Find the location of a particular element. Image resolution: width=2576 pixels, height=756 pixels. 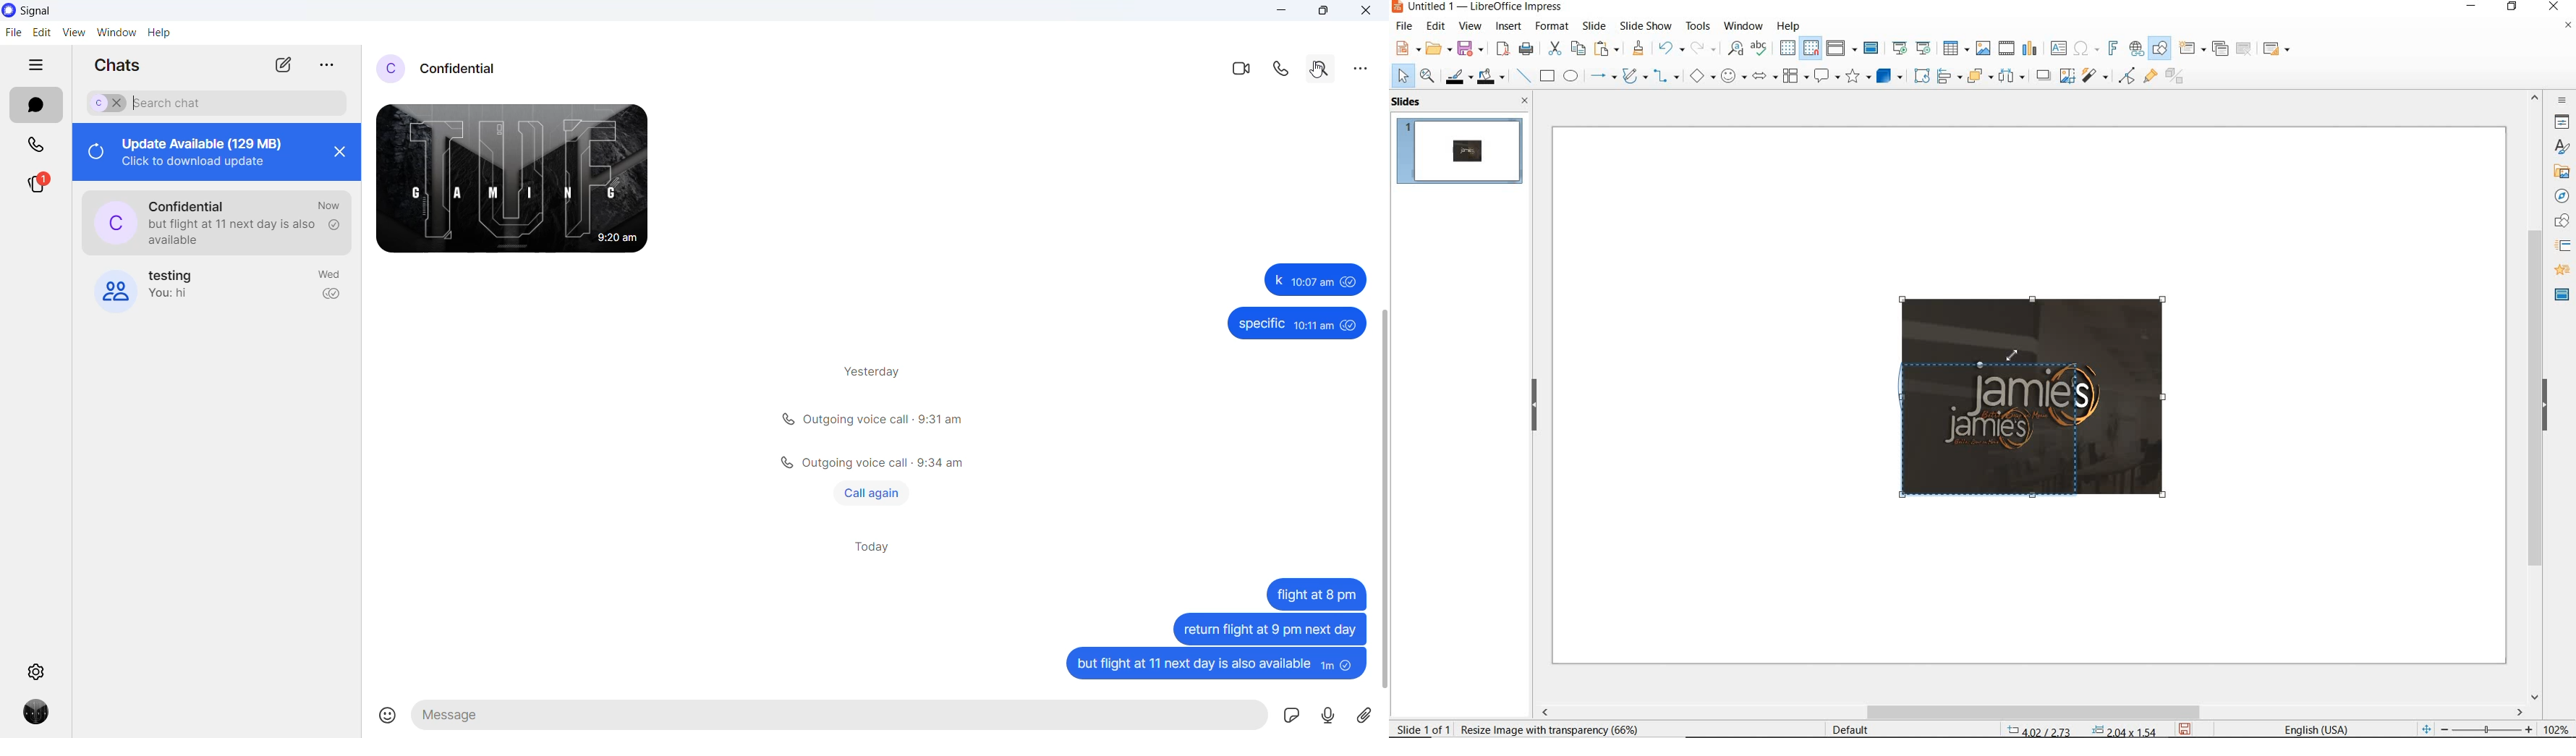

selected chat is located at coordinates (105, 103).